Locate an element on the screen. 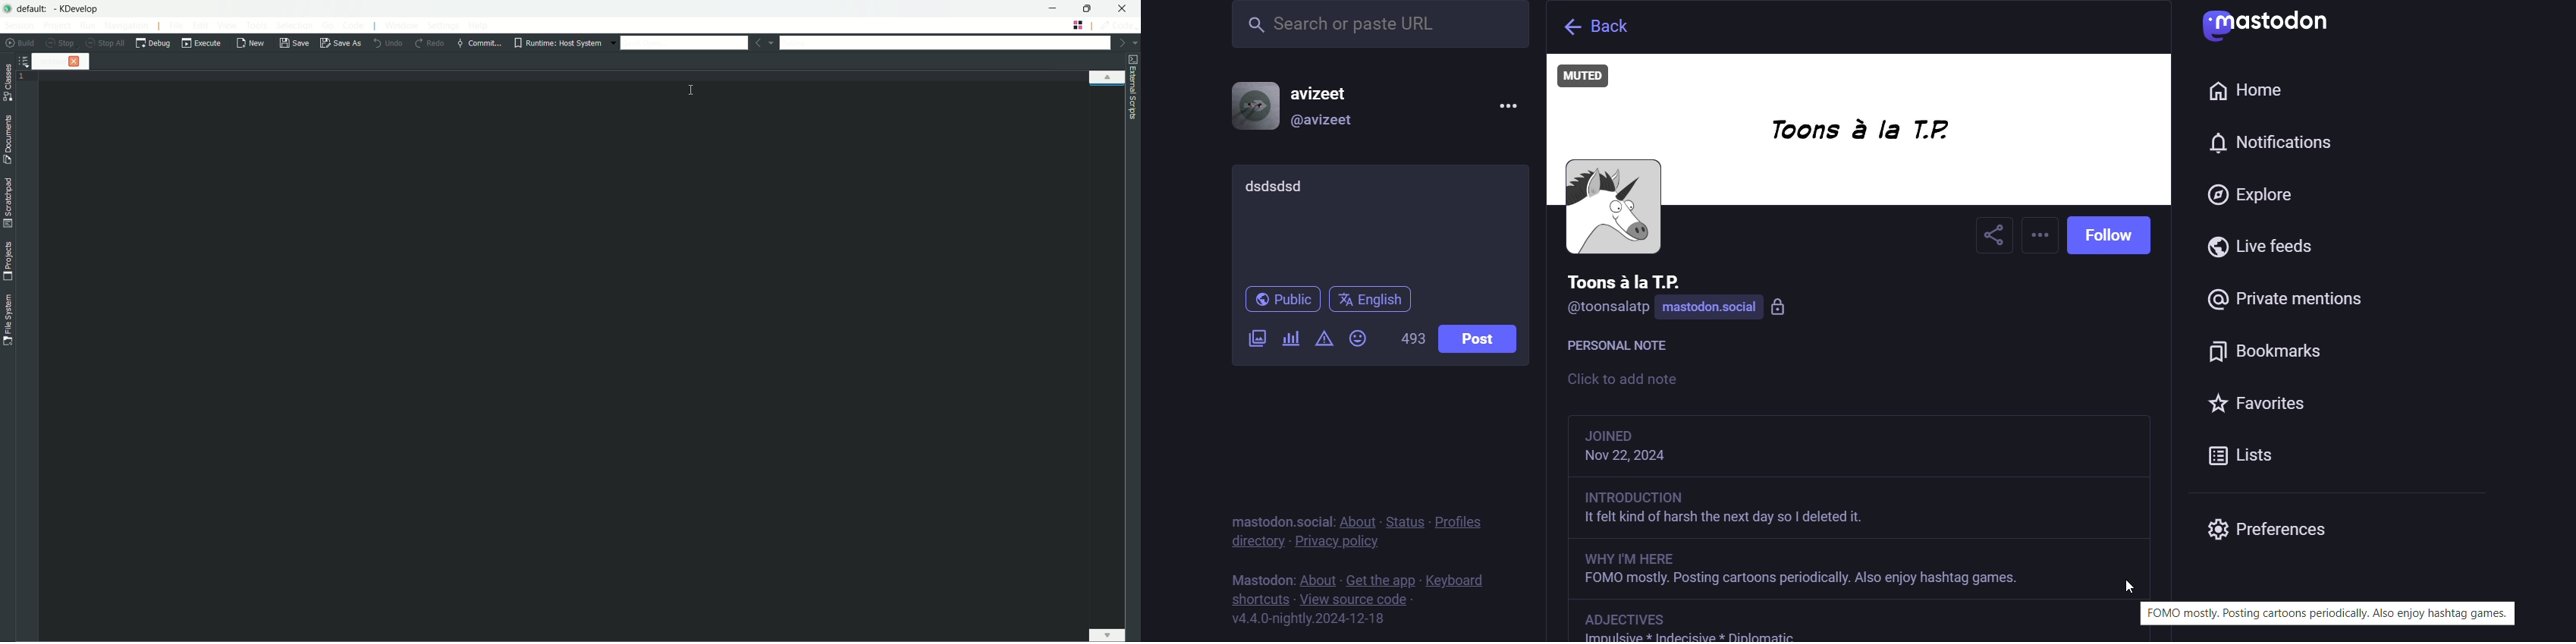 The height and width of the screenshot is (644, 2576). private mentions is located at coordinates (2285, 307).